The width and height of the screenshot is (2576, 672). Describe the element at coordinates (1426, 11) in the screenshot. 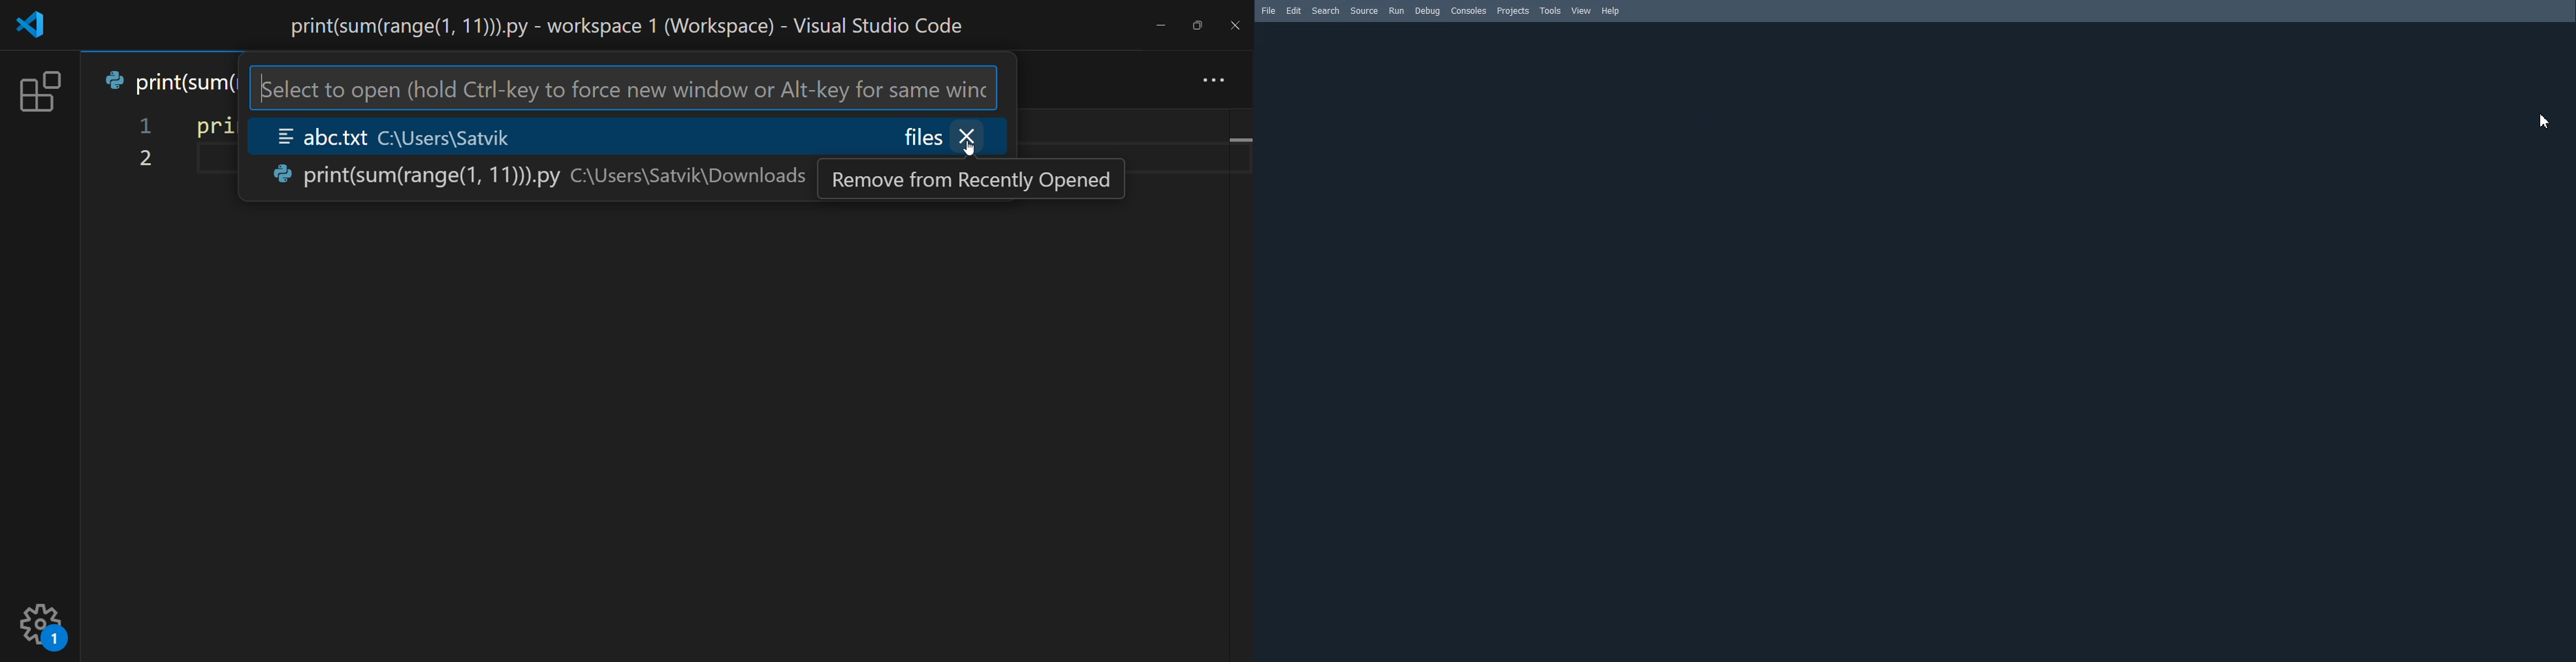

I see `Debug` at that location.